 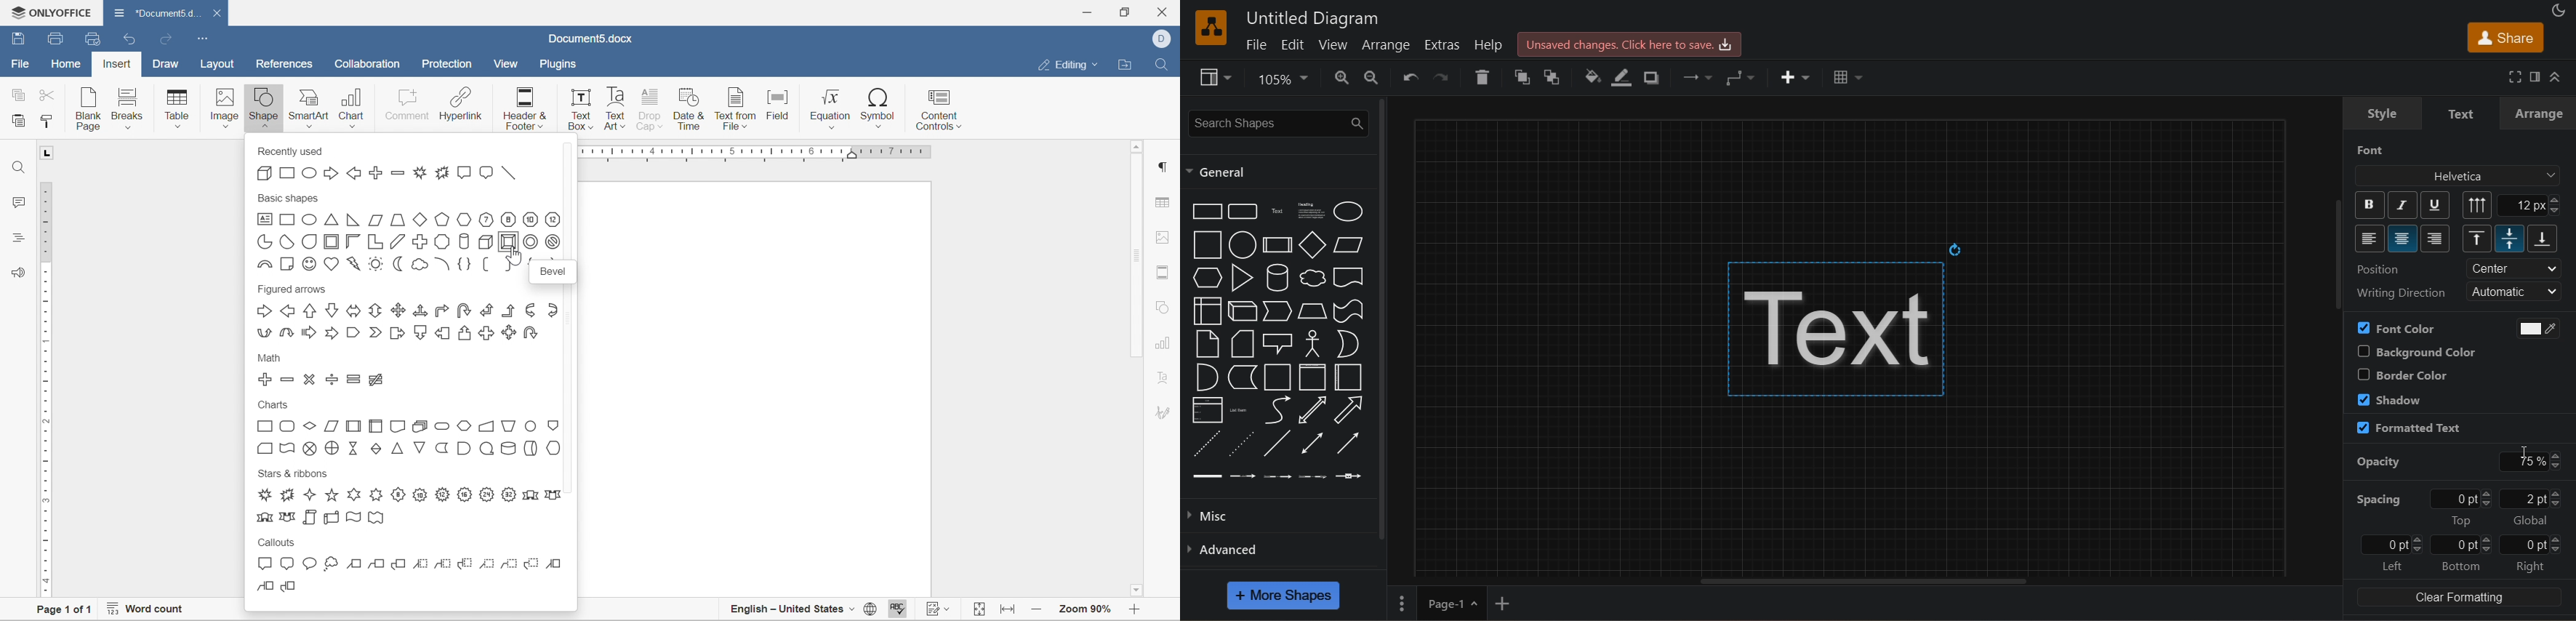 I want to click on table settings, so click(x=1169, y=202).